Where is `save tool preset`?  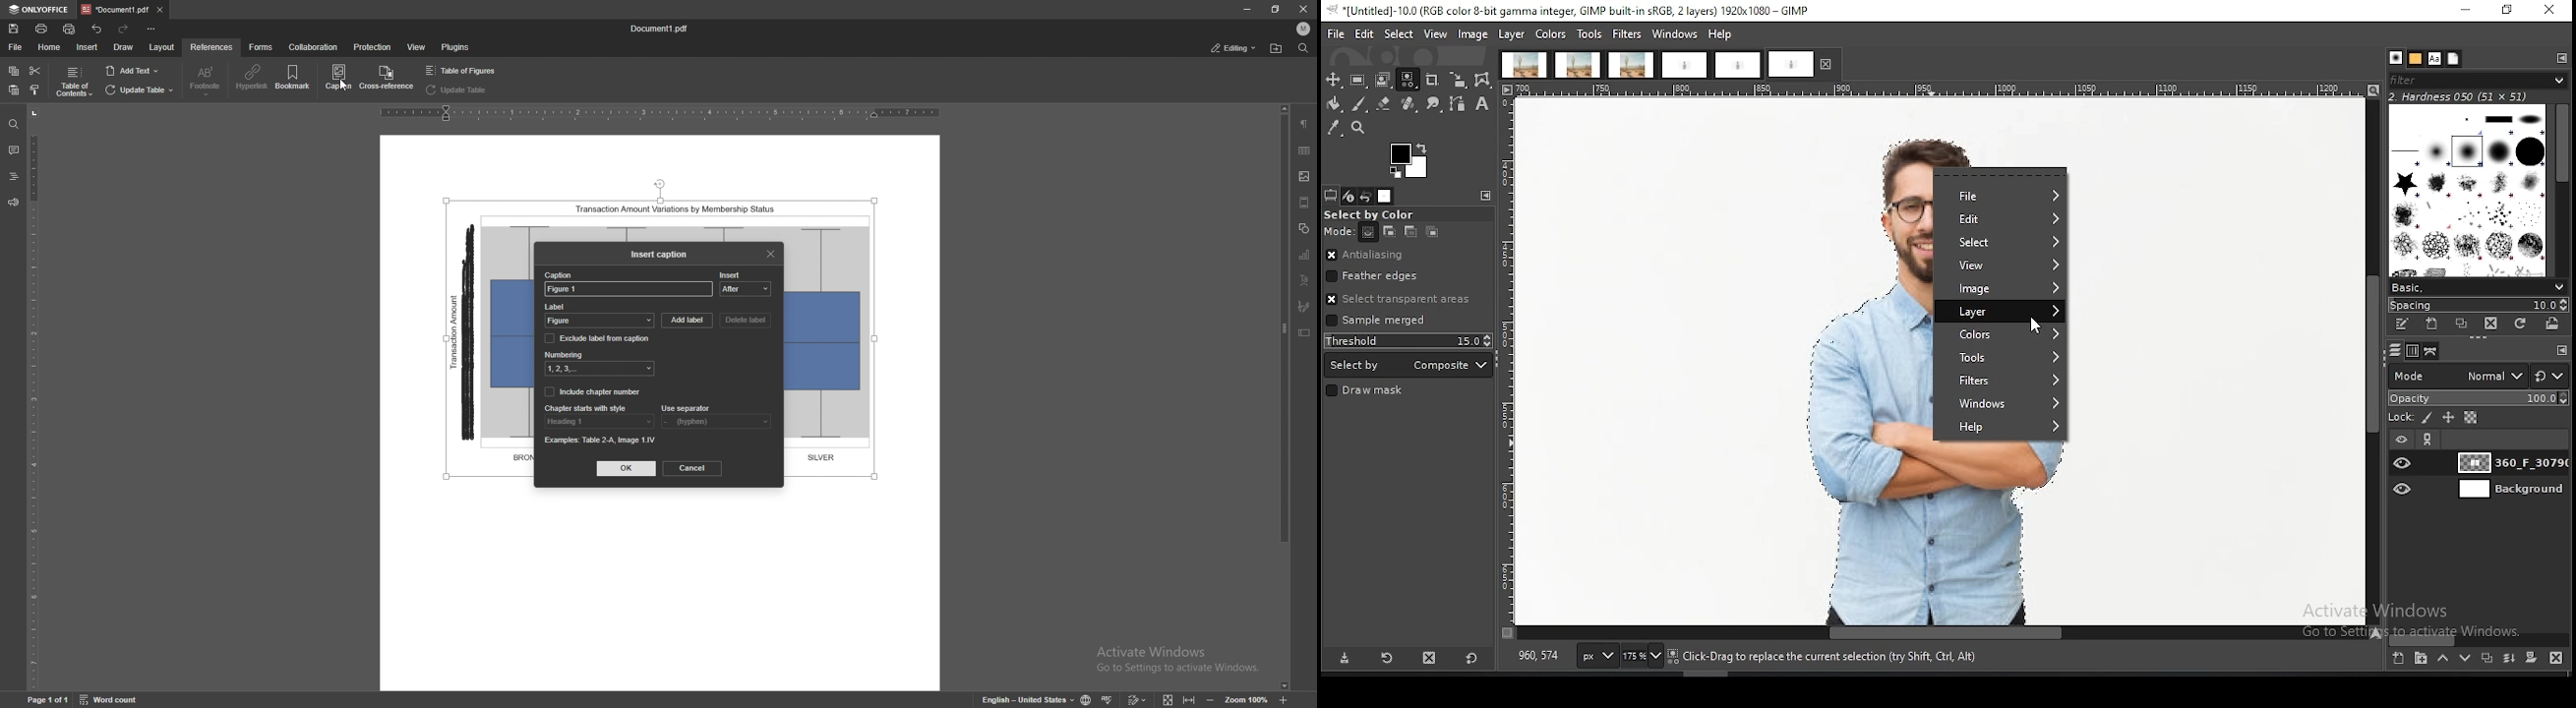
save tool preset is located at coordinates (1344, 658).